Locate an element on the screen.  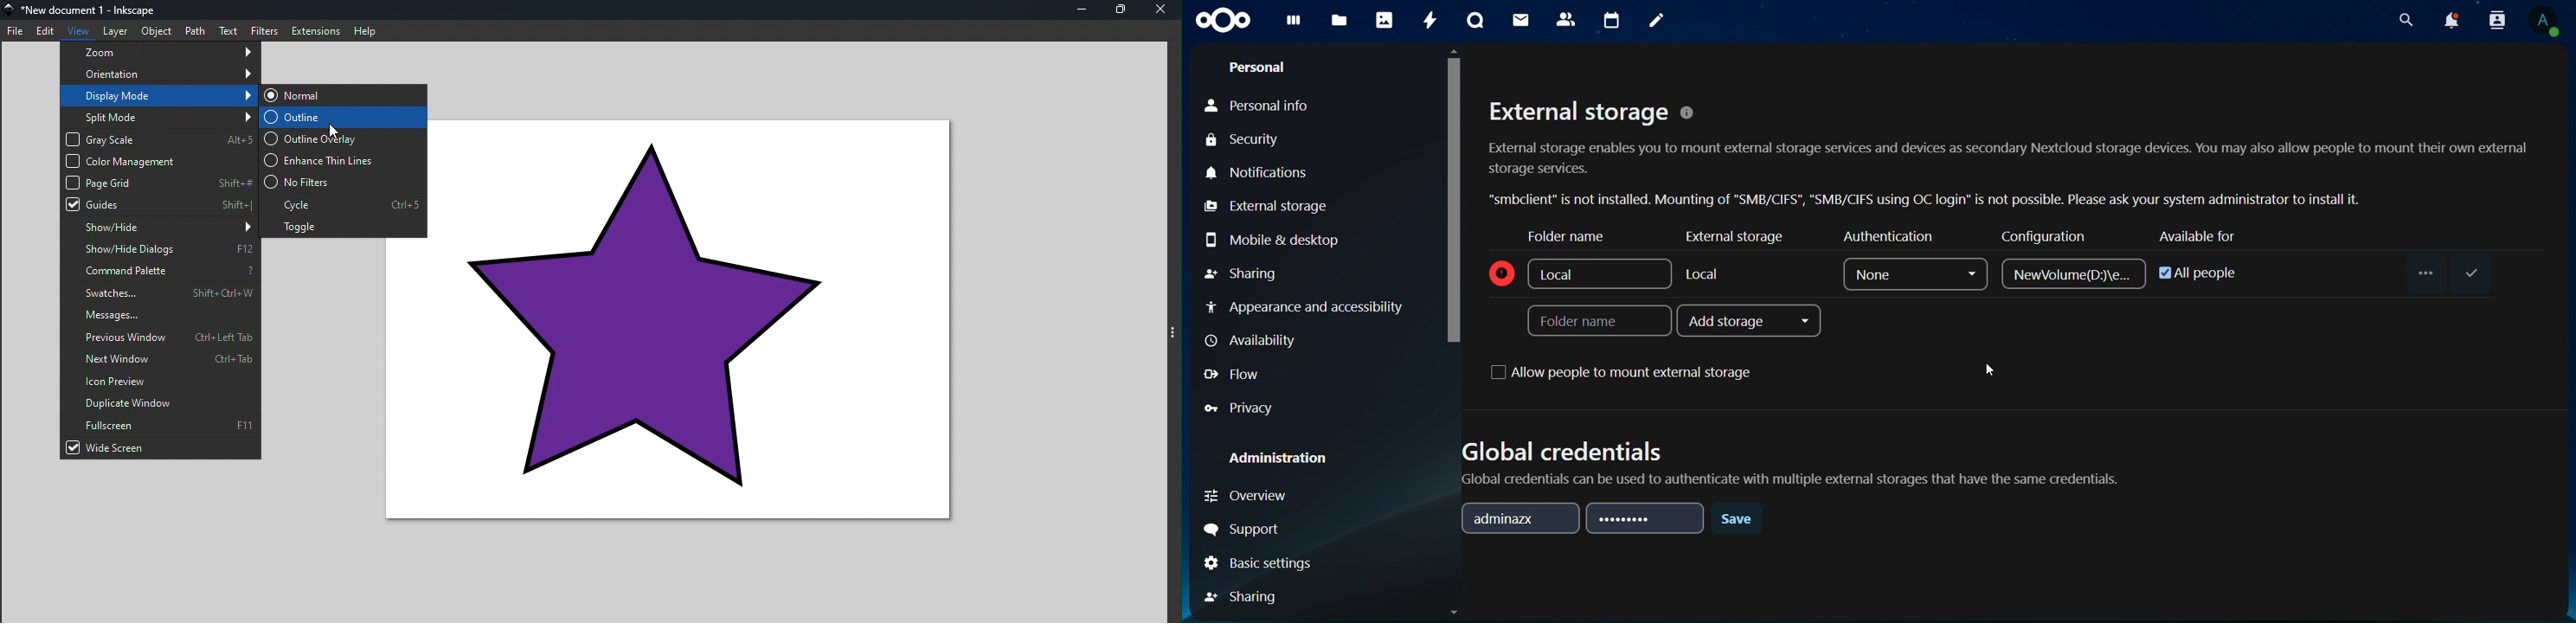
Color management is located at coordinates (157, 160).